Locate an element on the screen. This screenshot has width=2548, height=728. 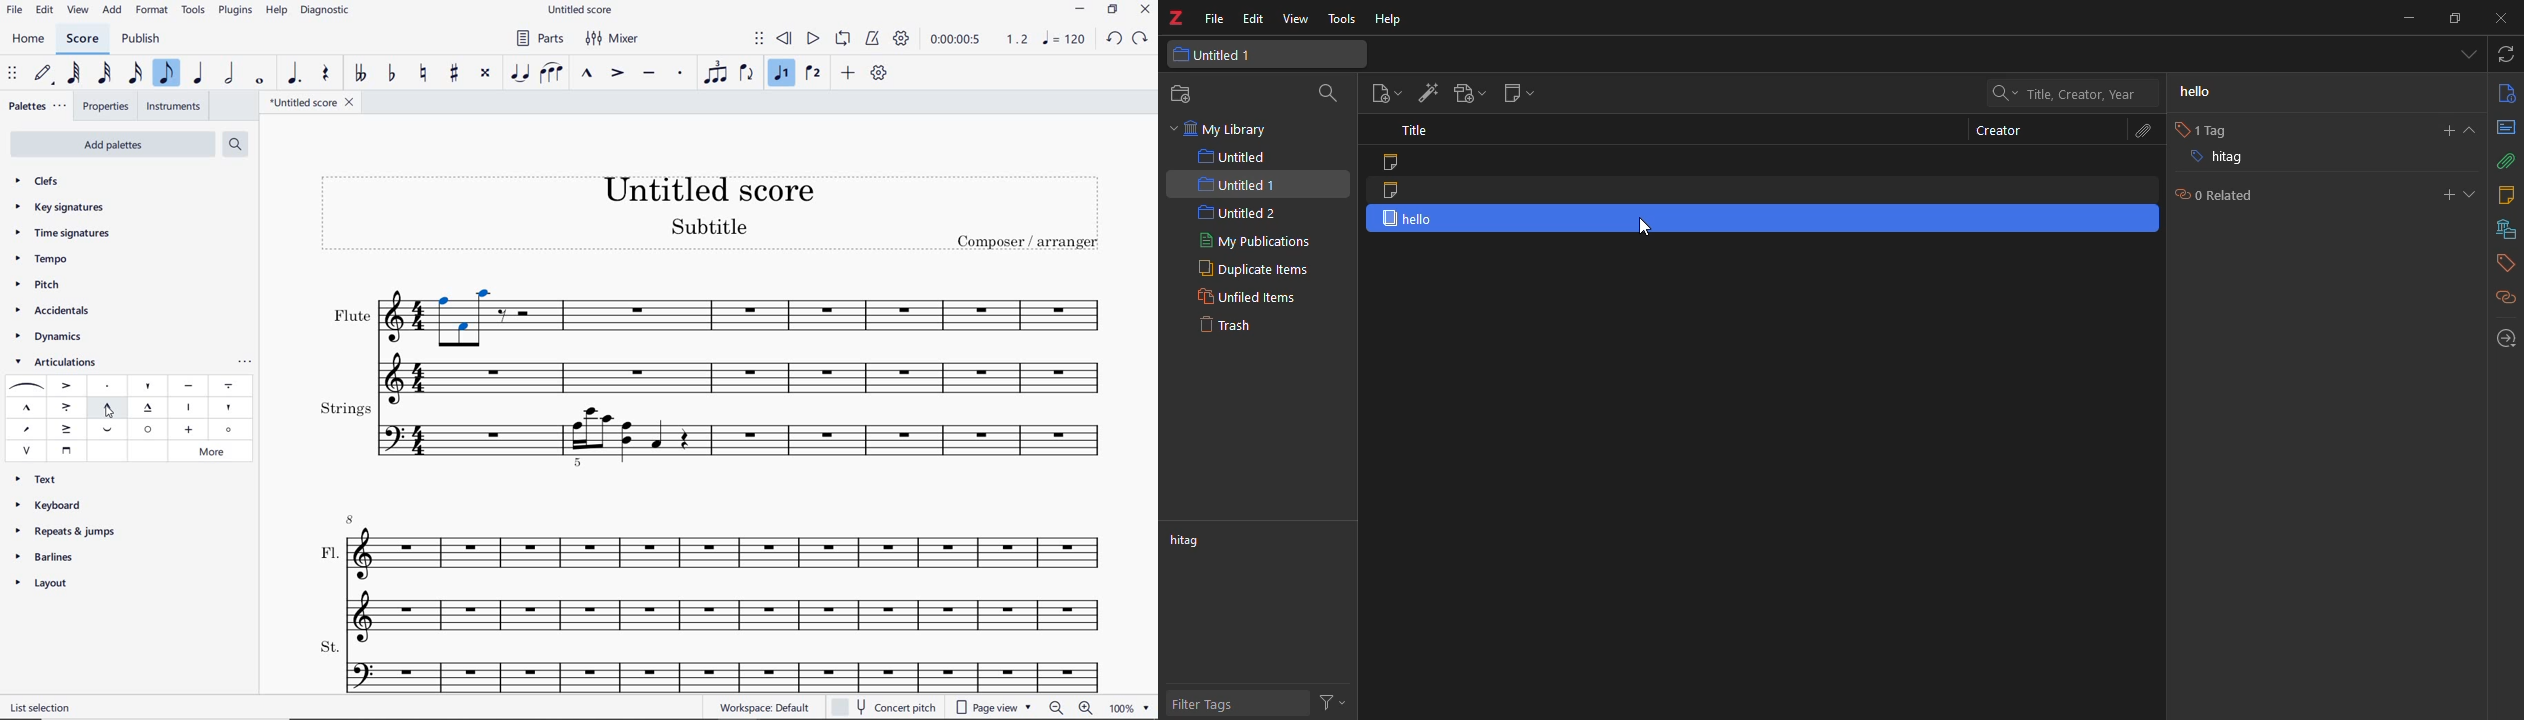
help is located at coordinates (1387, 21).